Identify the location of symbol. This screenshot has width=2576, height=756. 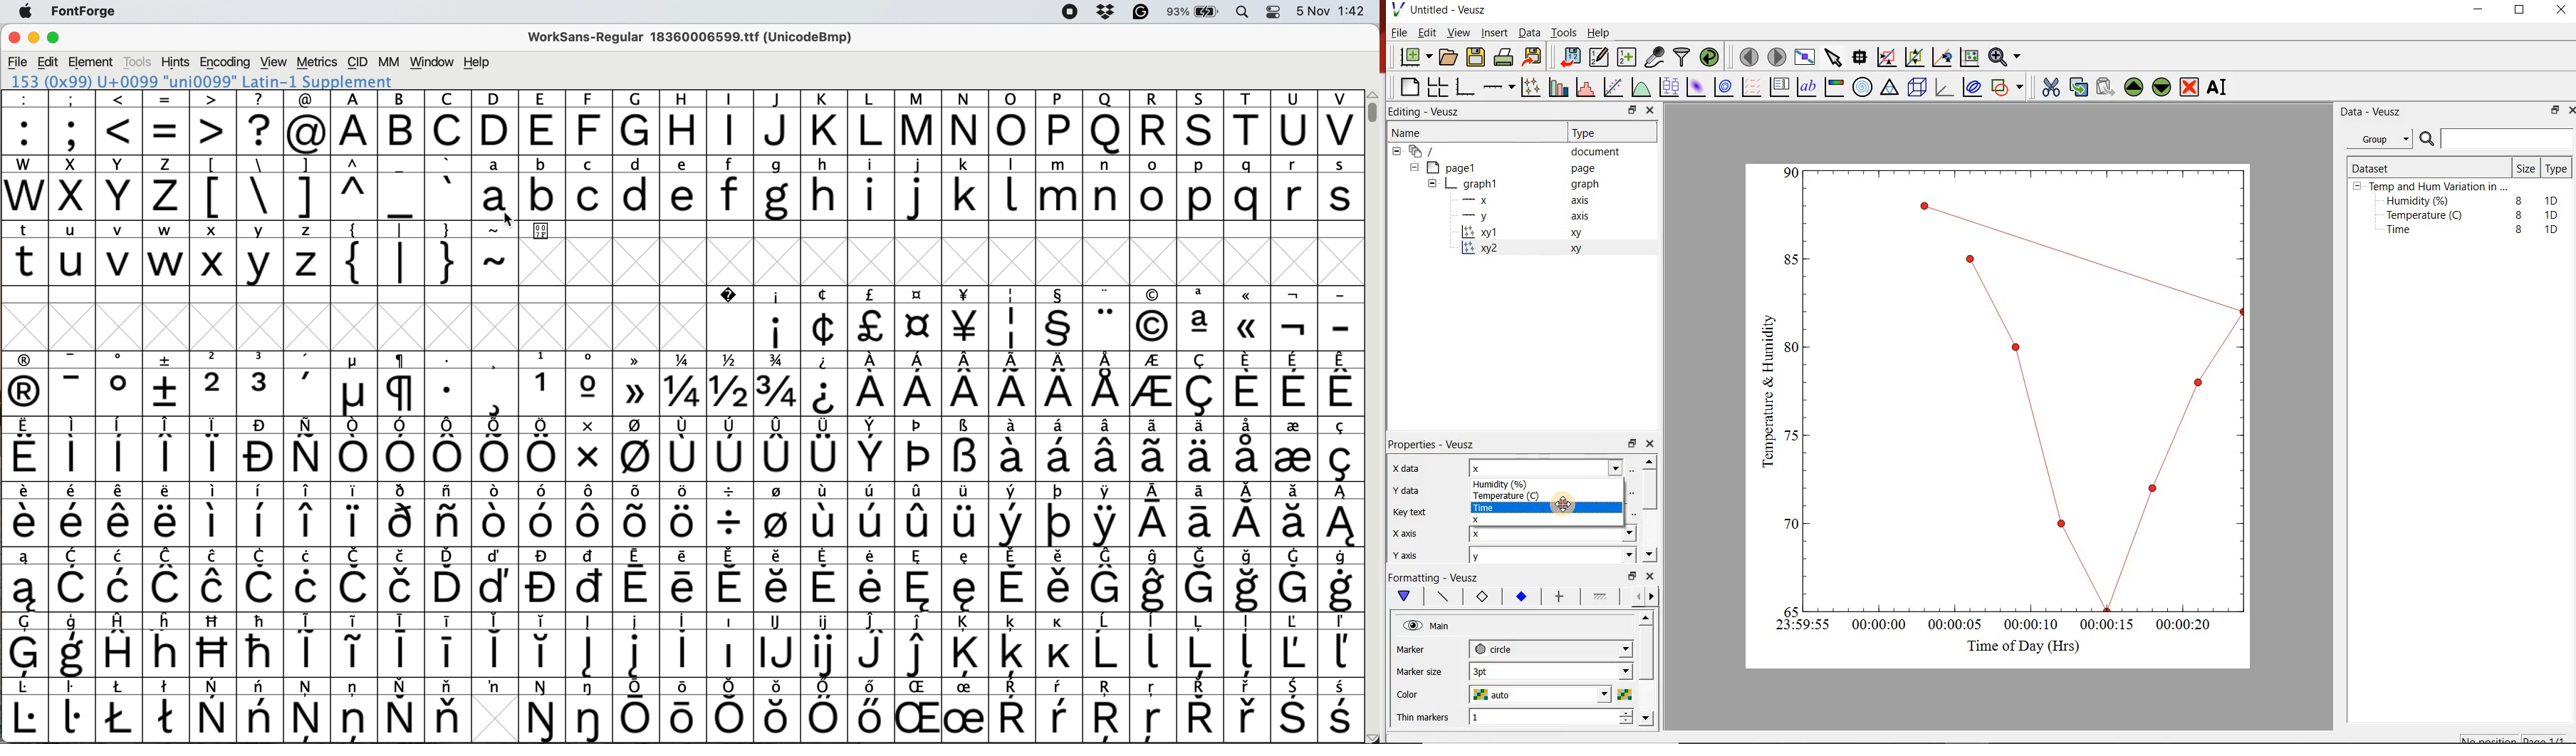
(919, 580).